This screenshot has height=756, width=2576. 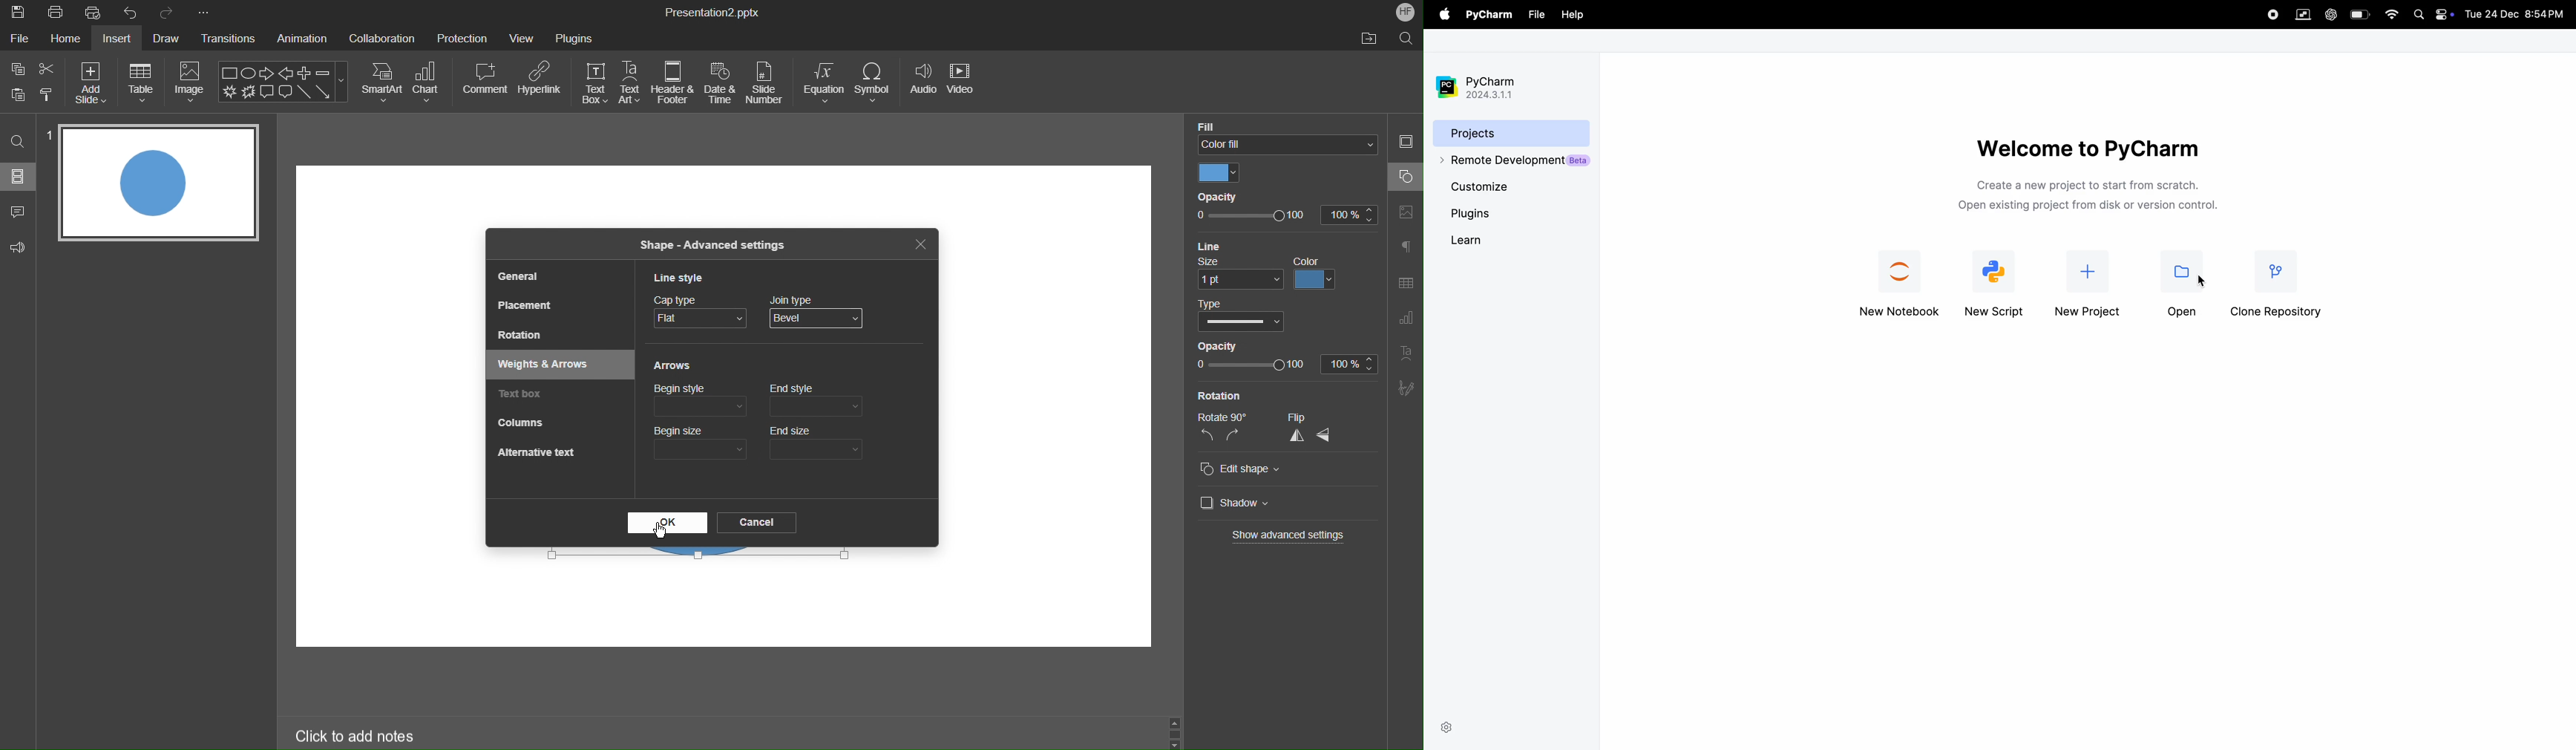 What do you see at coordinates (48, 68) in the screenshot?
I see `Cut` at bounding box center [48, 68].